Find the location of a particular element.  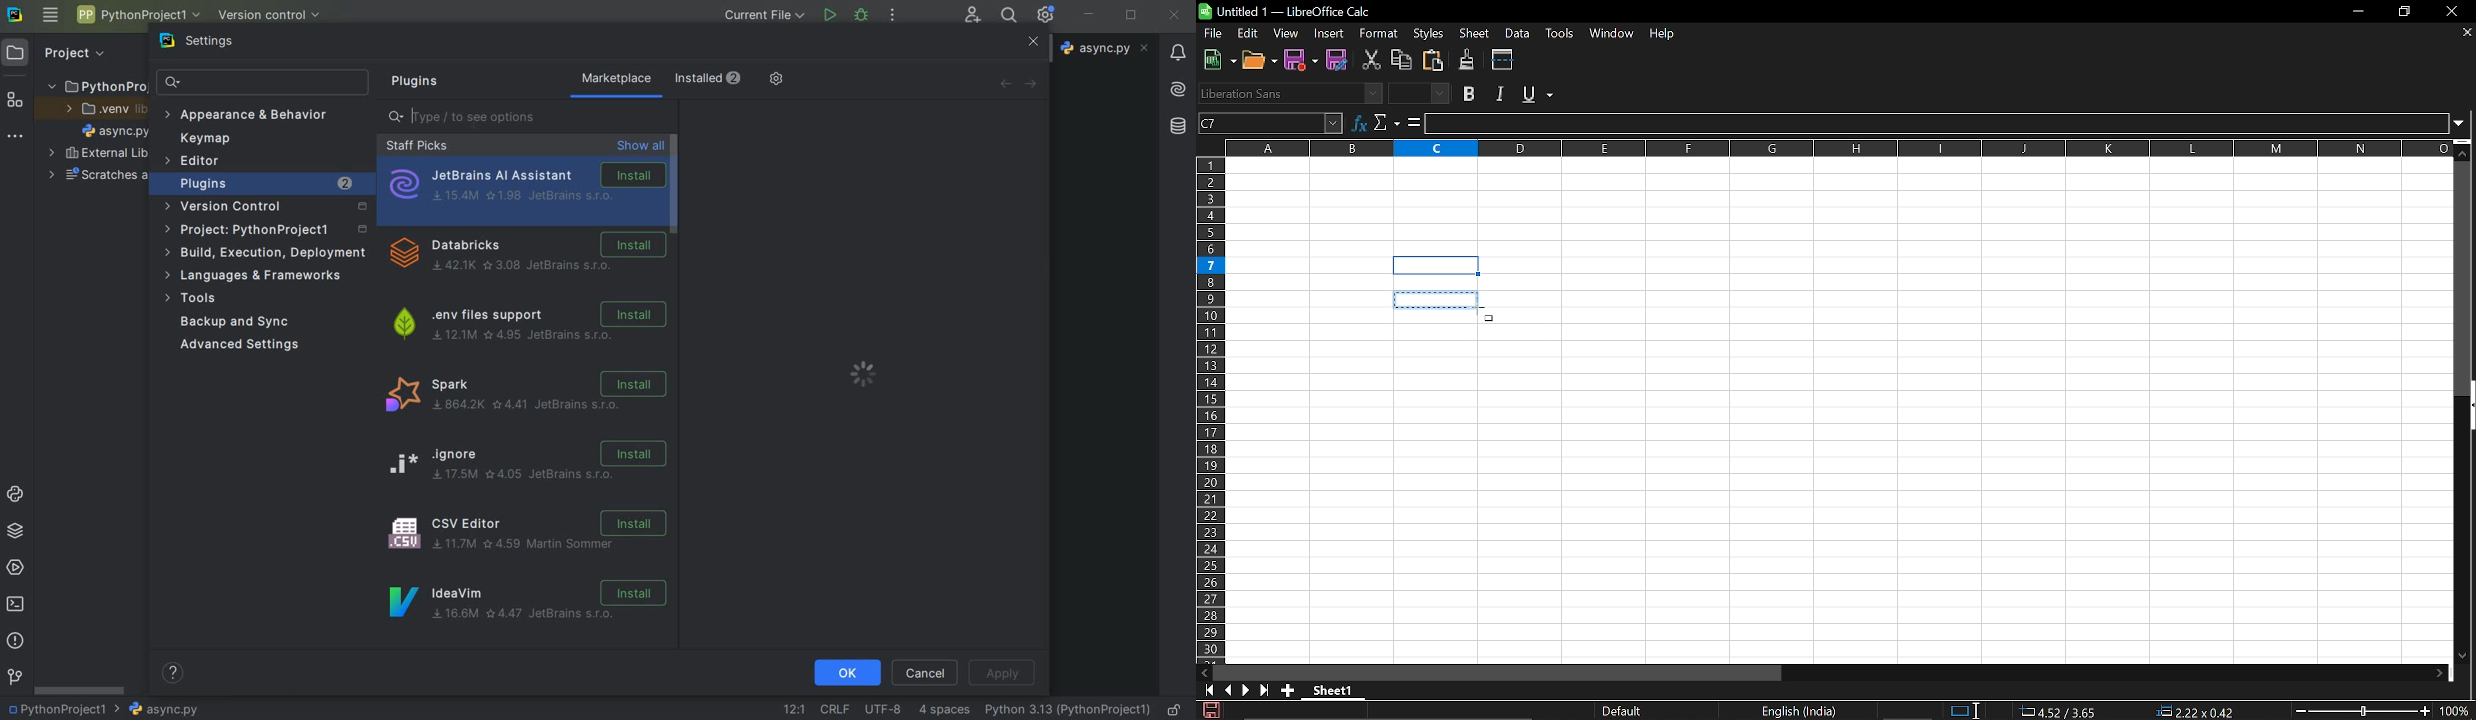

back is located at coordinates (1005, 84).